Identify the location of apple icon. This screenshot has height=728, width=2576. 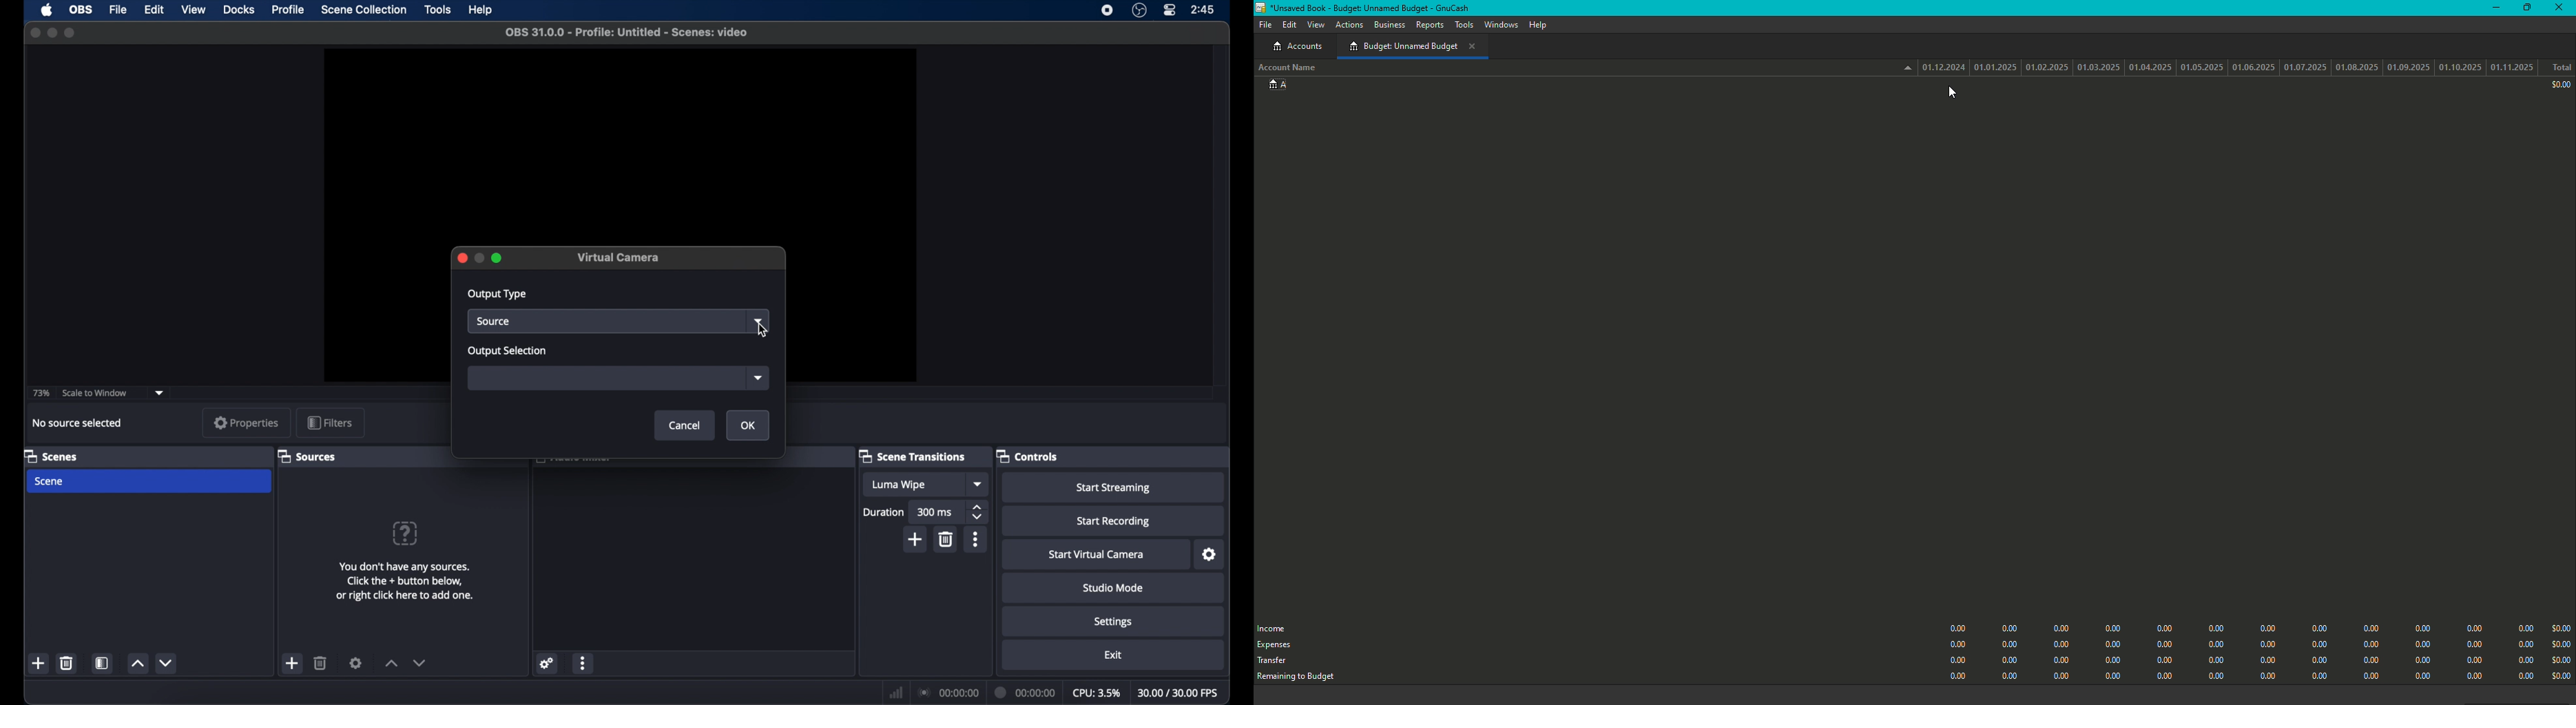
(47, 10).